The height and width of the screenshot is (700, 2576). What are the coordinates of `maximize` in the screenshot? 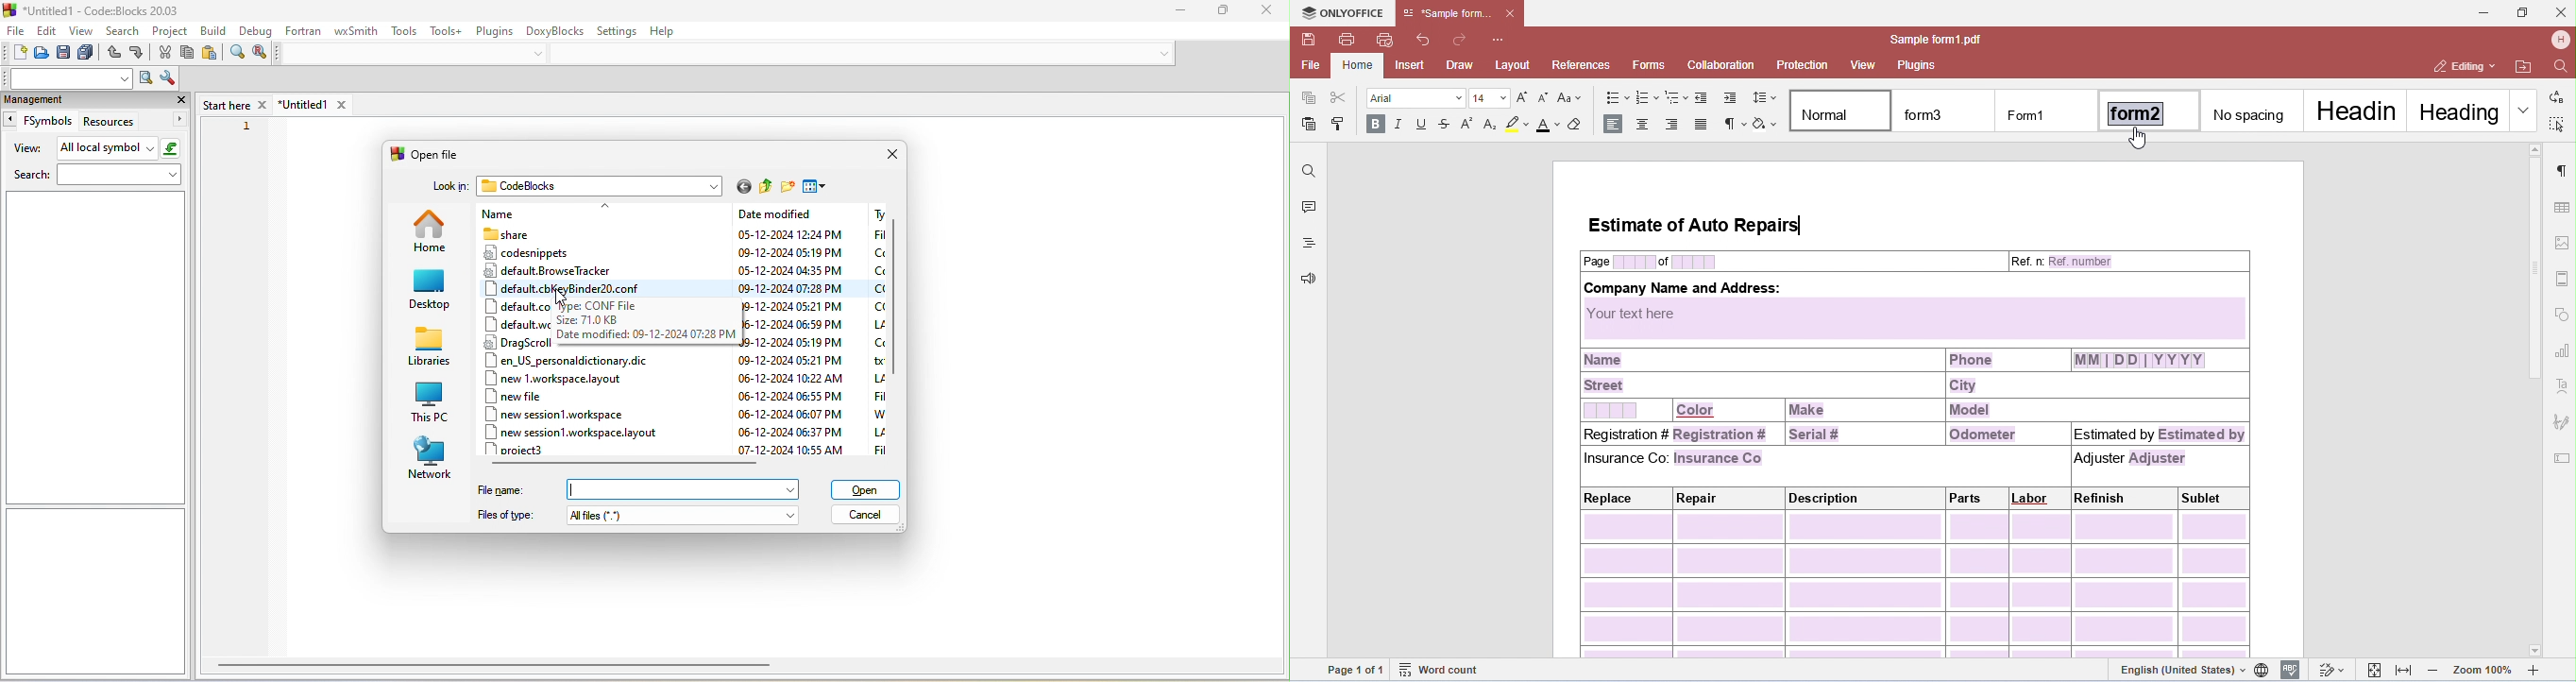 It's located at (1217, 12).